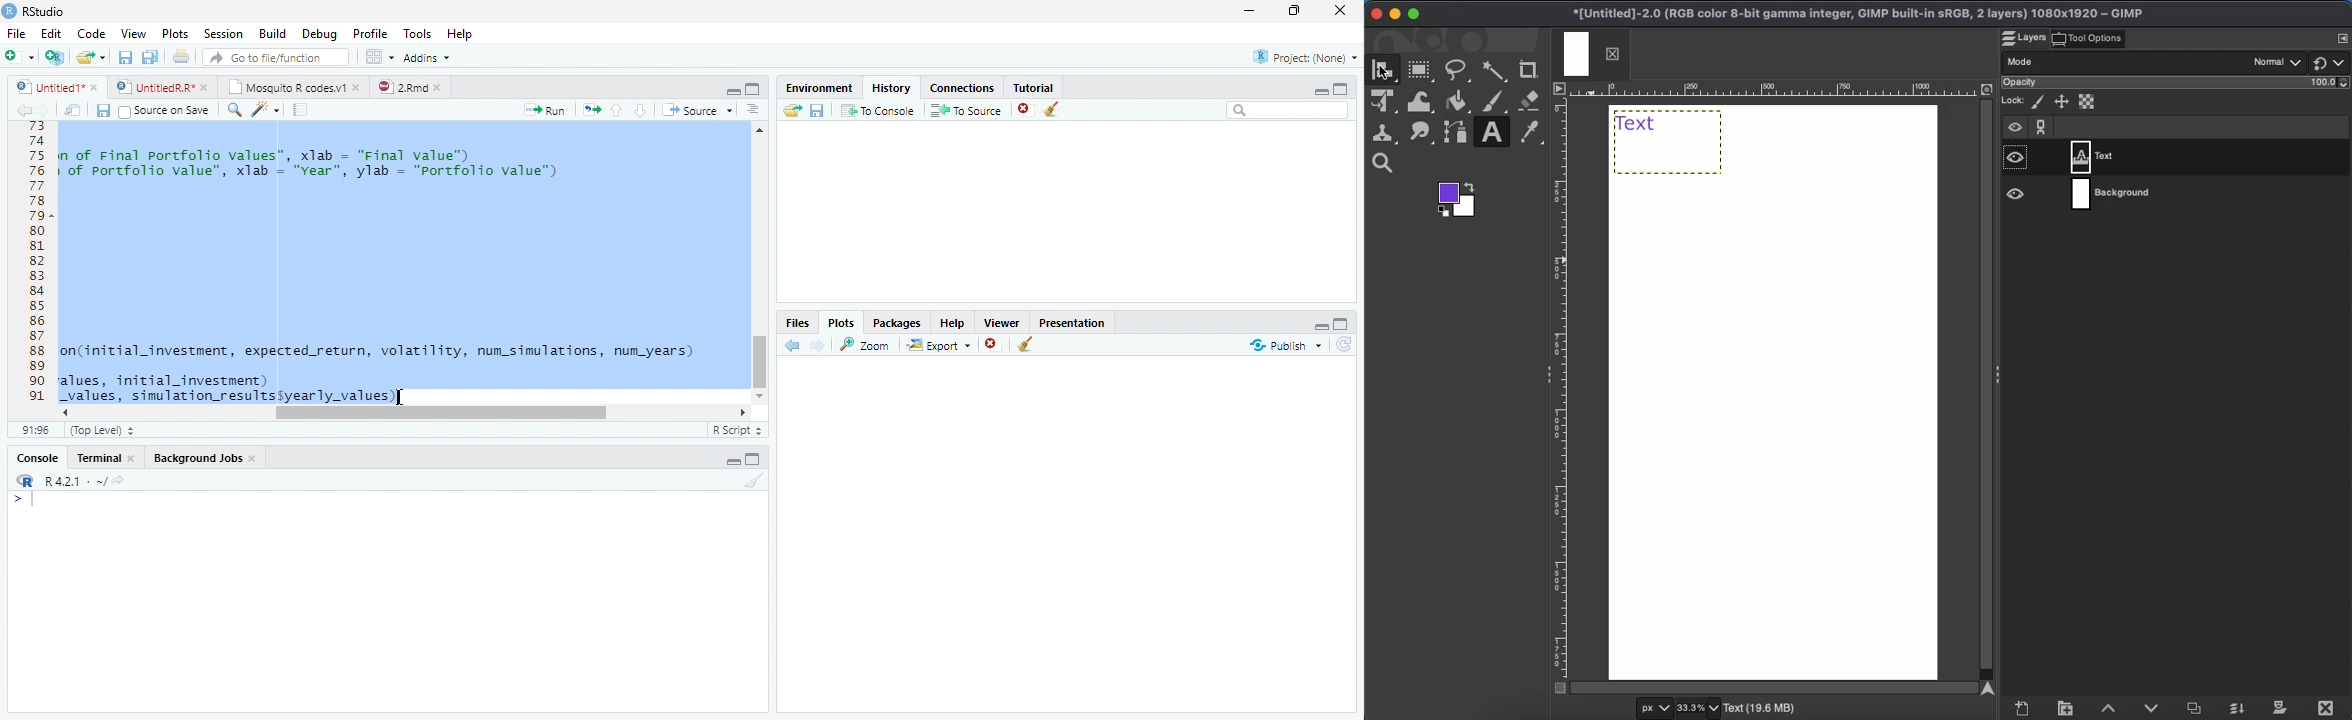  I want to click on R 4.2.1 ~/, so click(67, 479).